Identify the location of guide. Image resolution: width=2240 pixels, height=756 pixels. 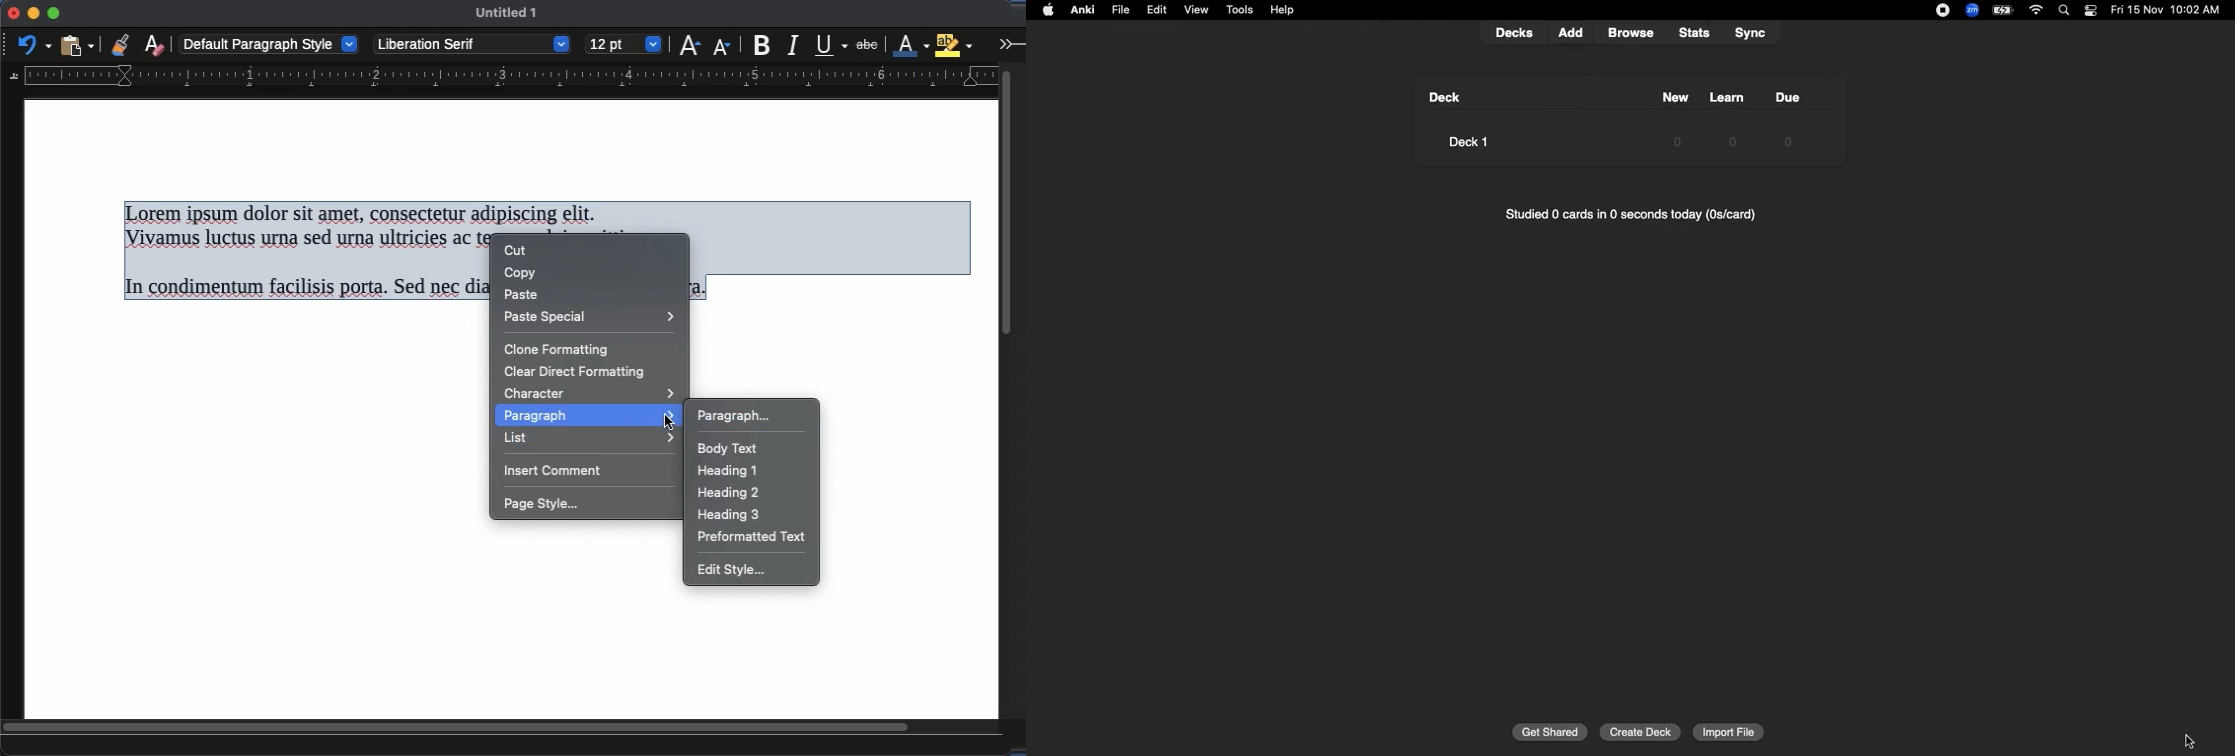
(500, 77).